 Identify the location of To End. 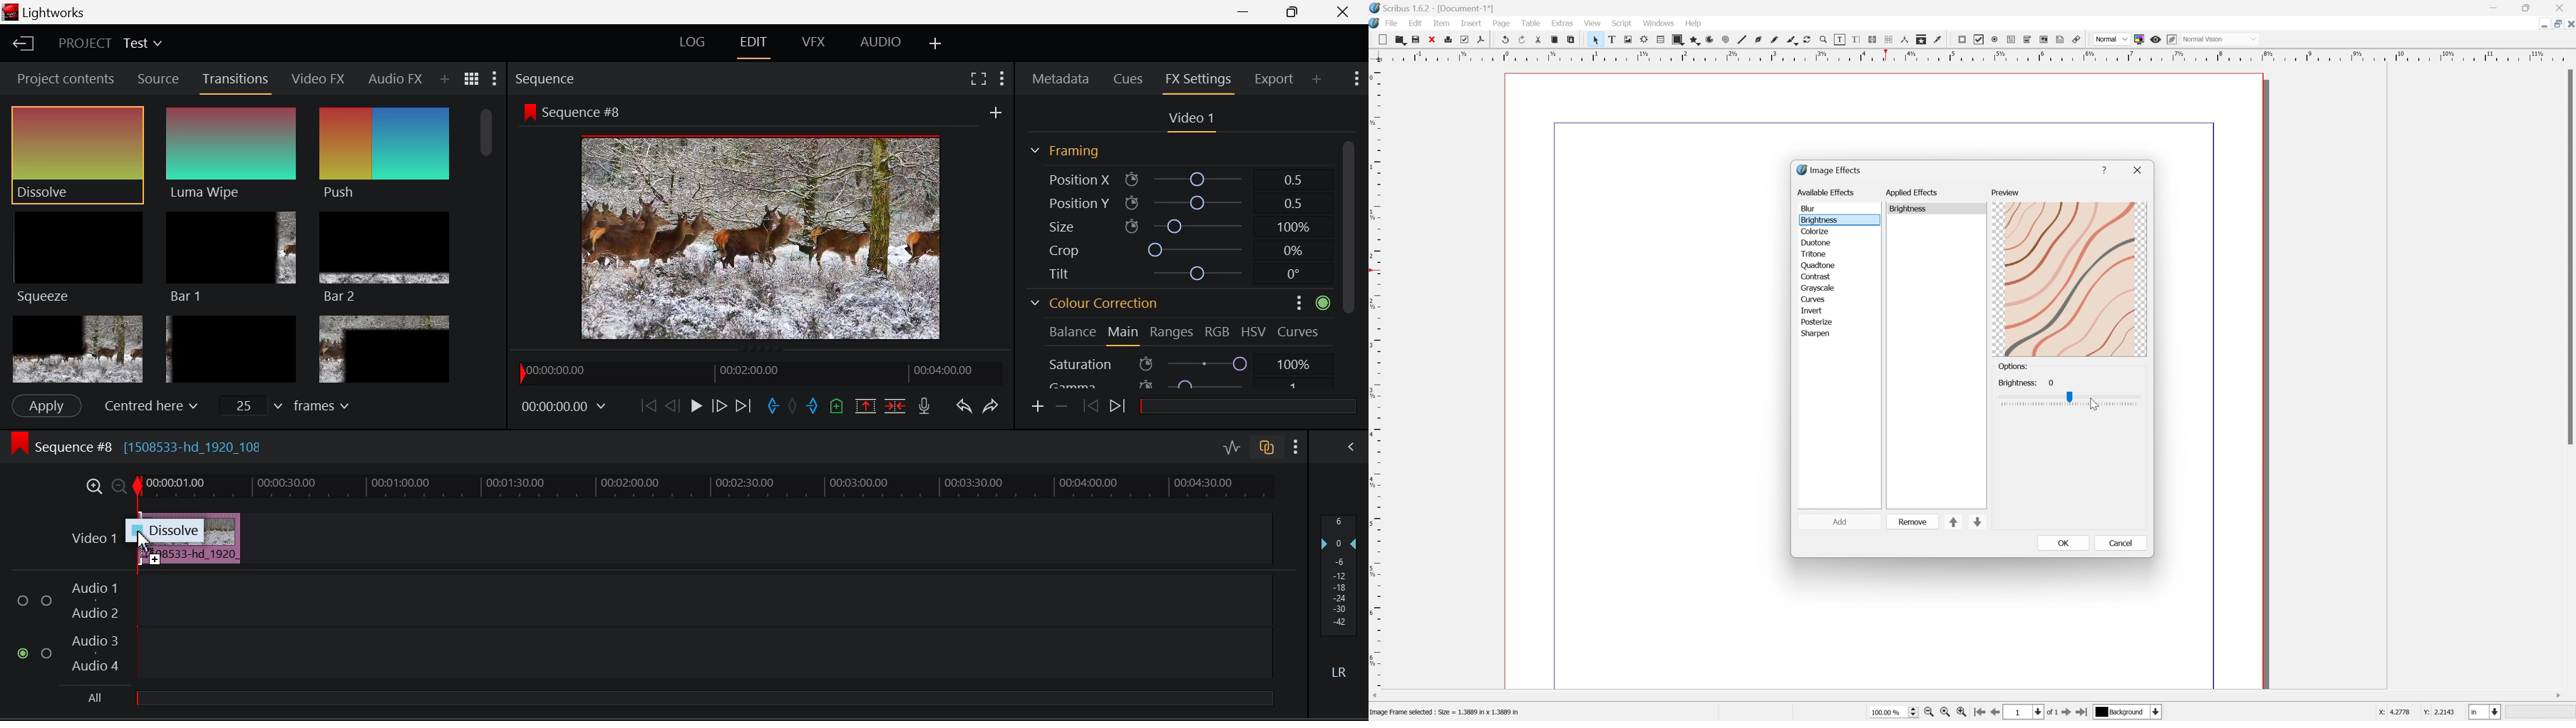
(743, 408).